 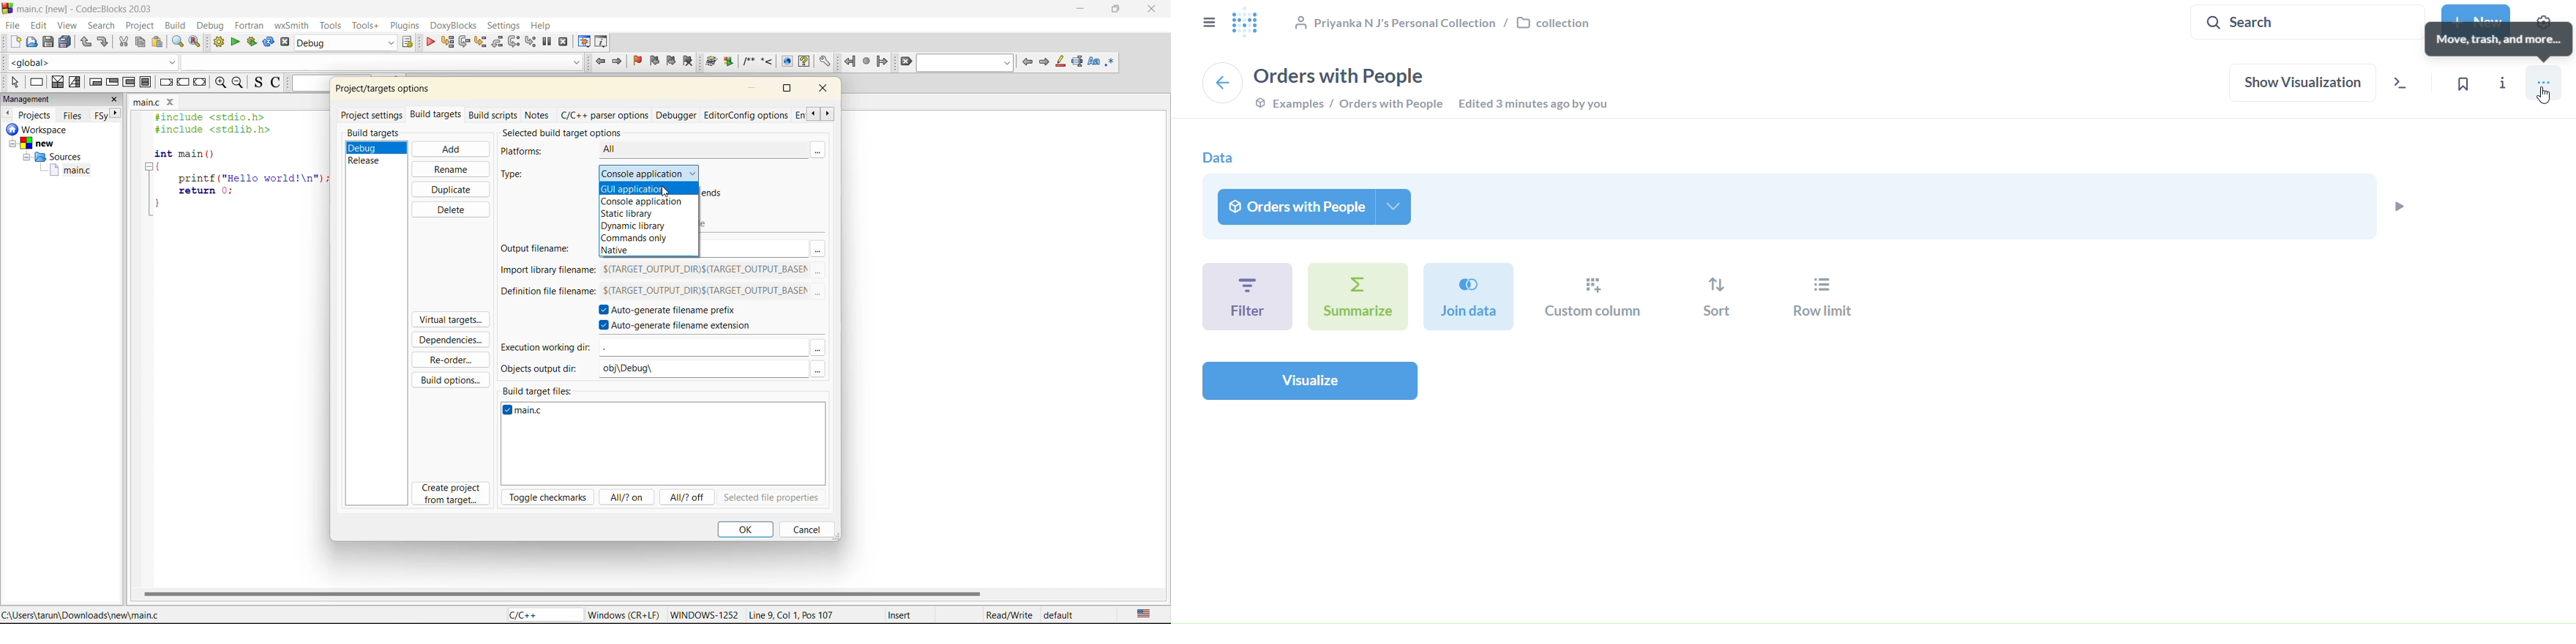 What do you see at coordinates (606, 115) in the screenshot?
I see `c/c++ parser options` at bounding box center [606, 115].